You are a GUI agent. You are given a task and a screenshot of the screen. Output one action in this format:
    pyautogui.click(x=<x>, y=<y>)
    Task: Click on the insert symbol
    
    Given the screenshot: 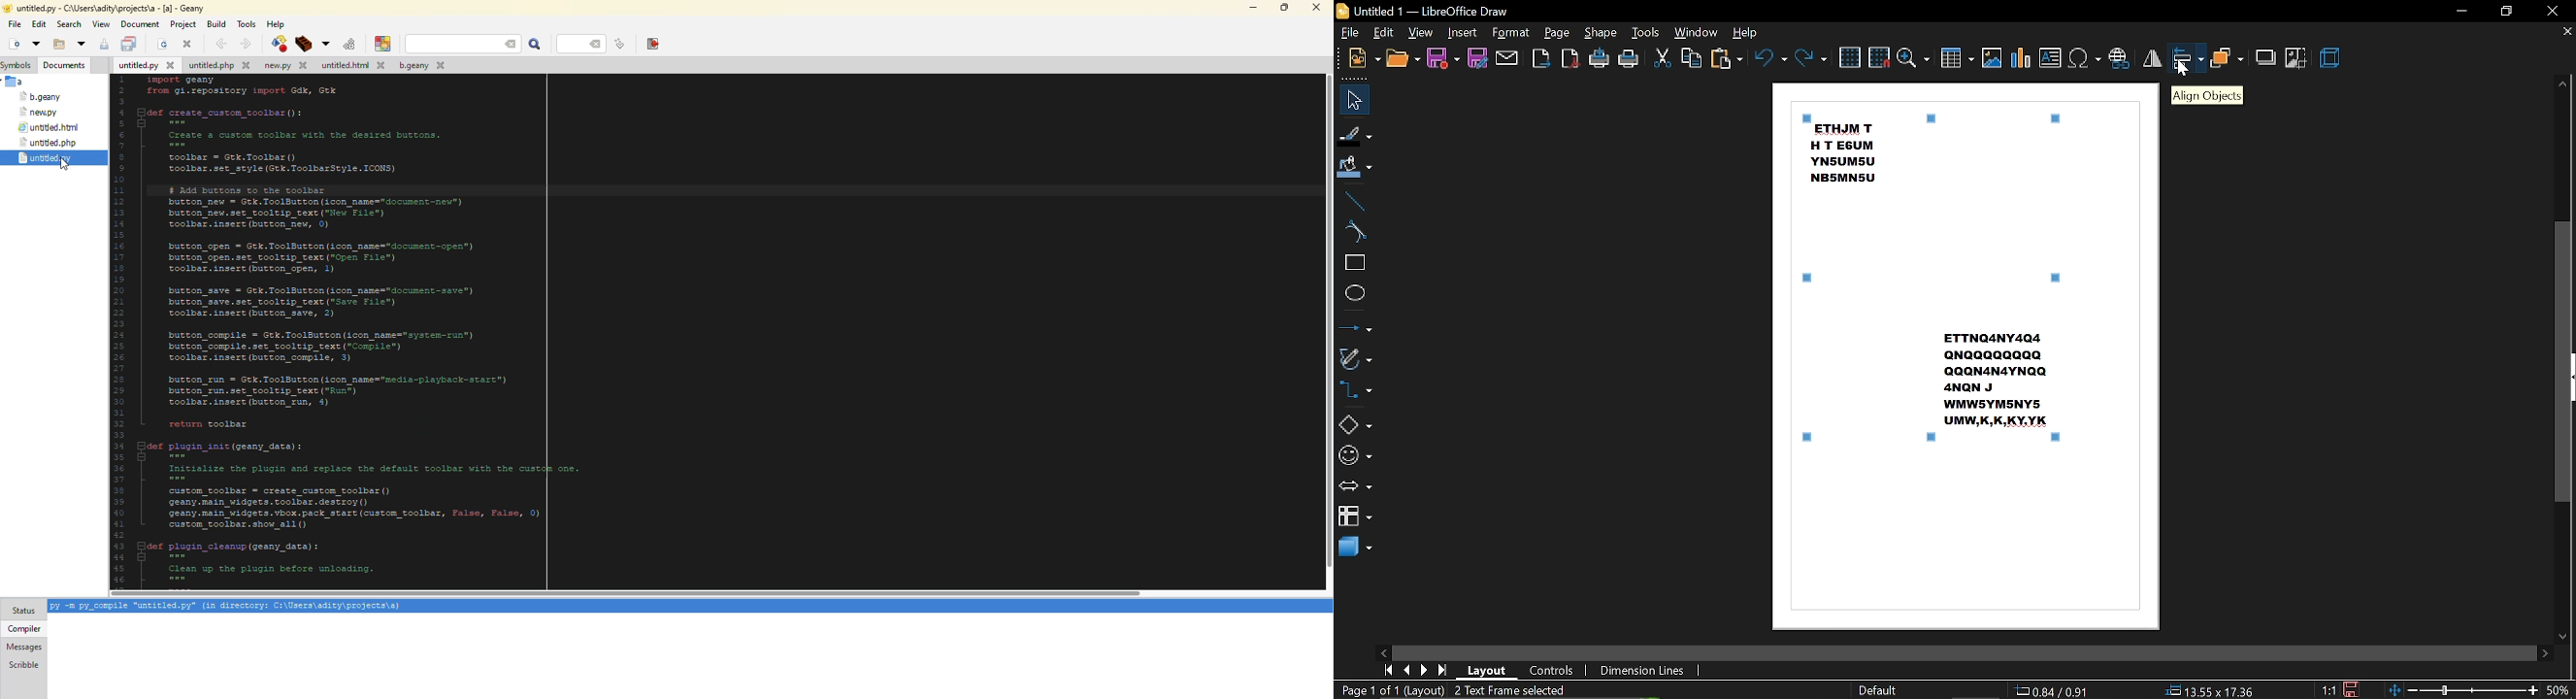 What is the action you would take?
    pyautogui.click(x=2084, y=58)
    